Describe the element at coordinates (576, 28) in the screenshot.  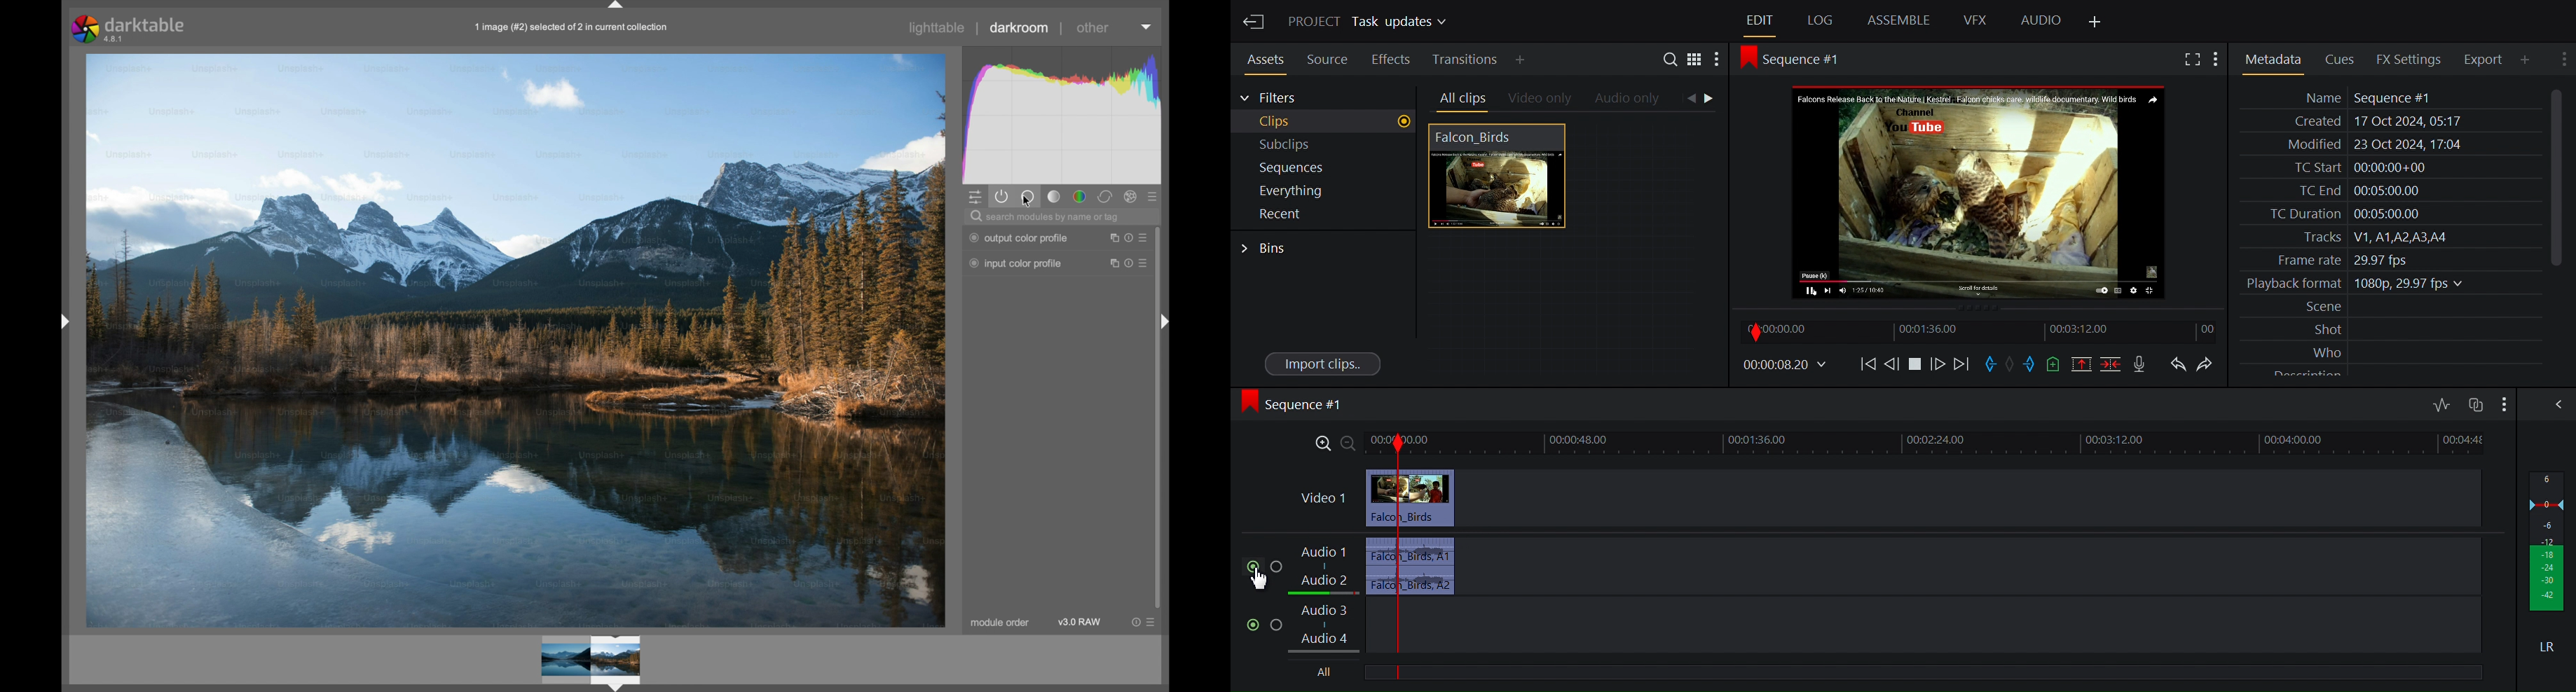
I see `1 image (#2) selected of 2 in current collection` at that location.